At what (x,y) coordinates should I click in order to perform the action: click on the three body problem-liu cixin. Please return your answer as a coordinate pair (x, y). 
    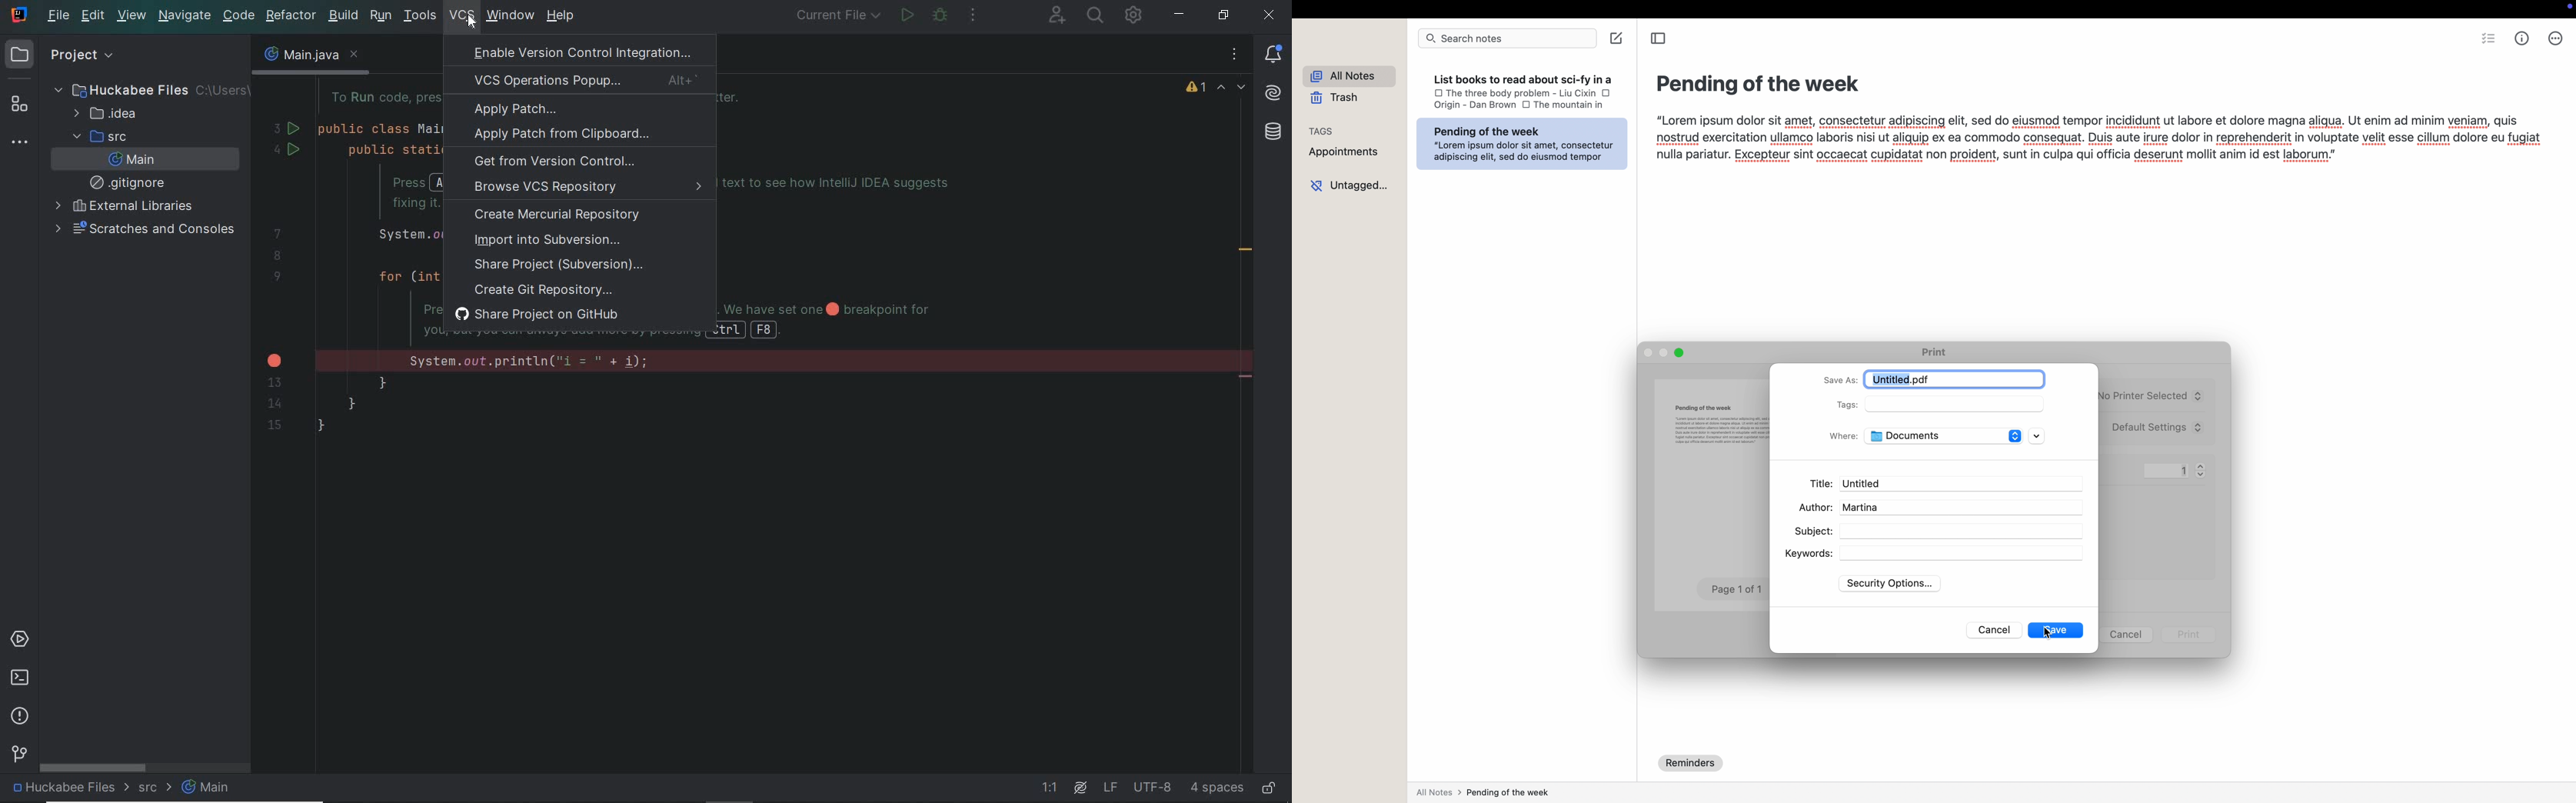
    Looking at the image, I should click on (1522, 93).